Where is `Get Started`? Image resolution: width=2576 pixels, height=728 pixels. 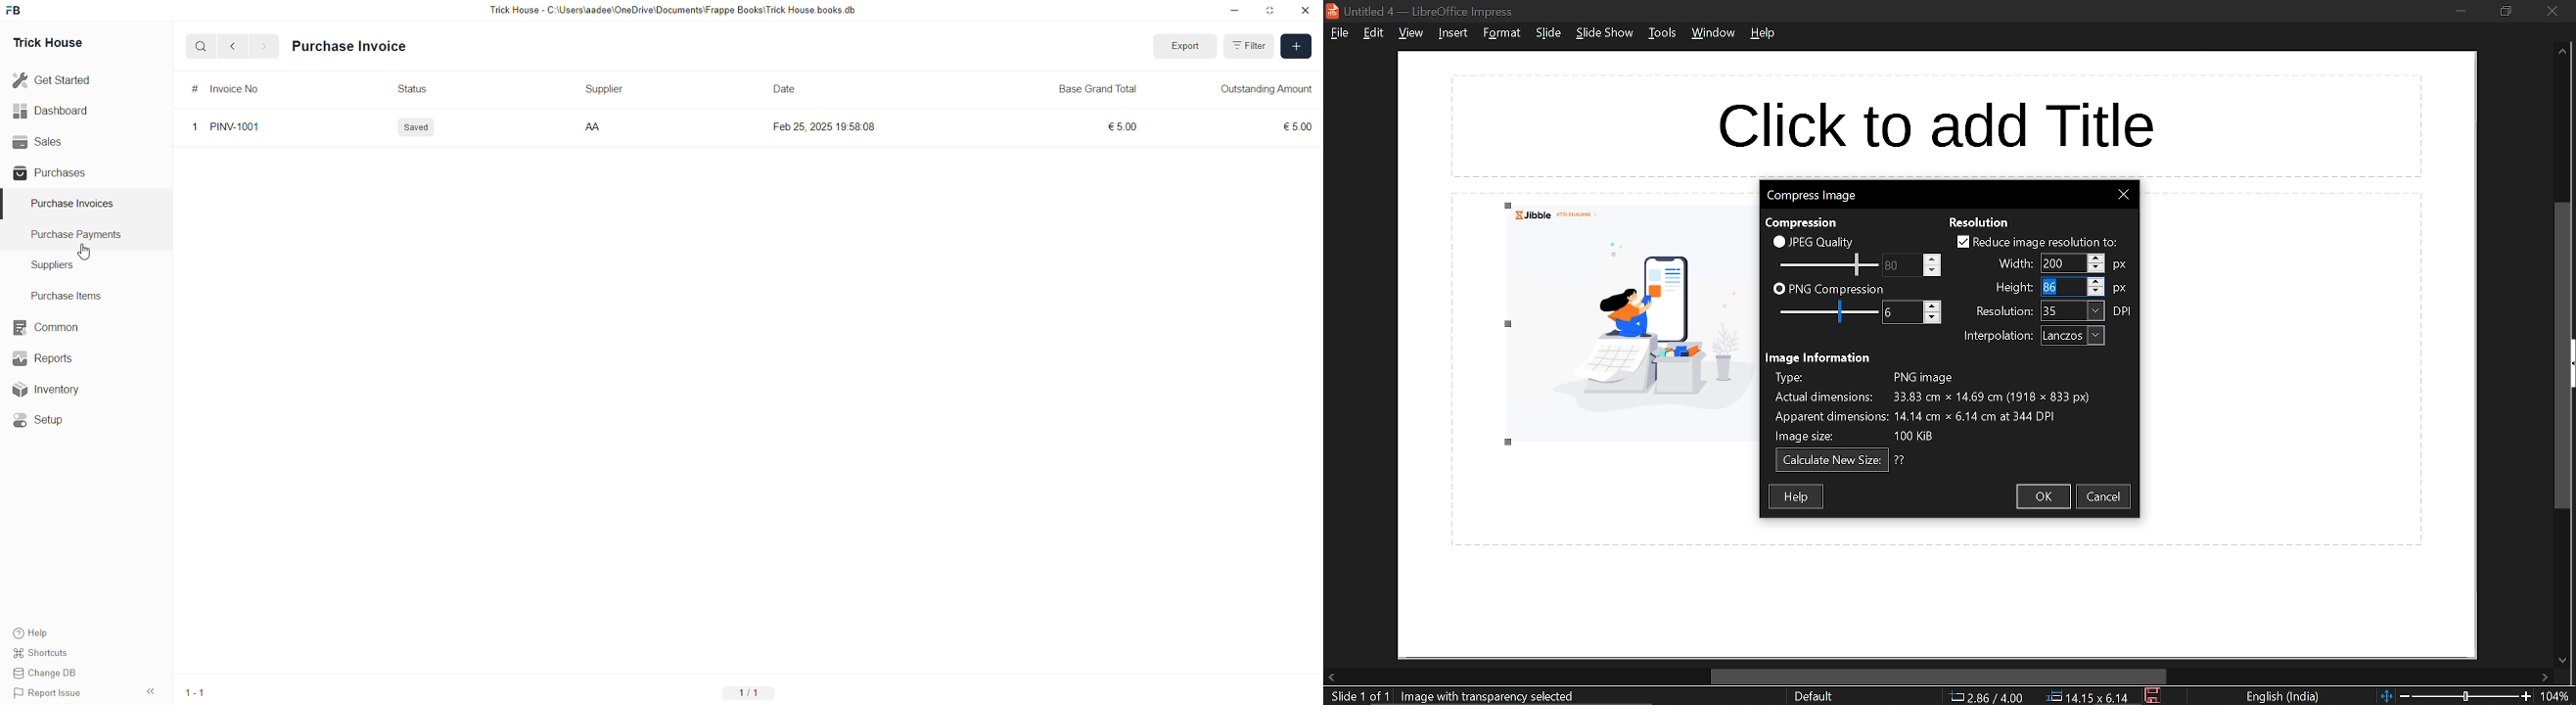
Get Started is located at coordinates (54, 79).